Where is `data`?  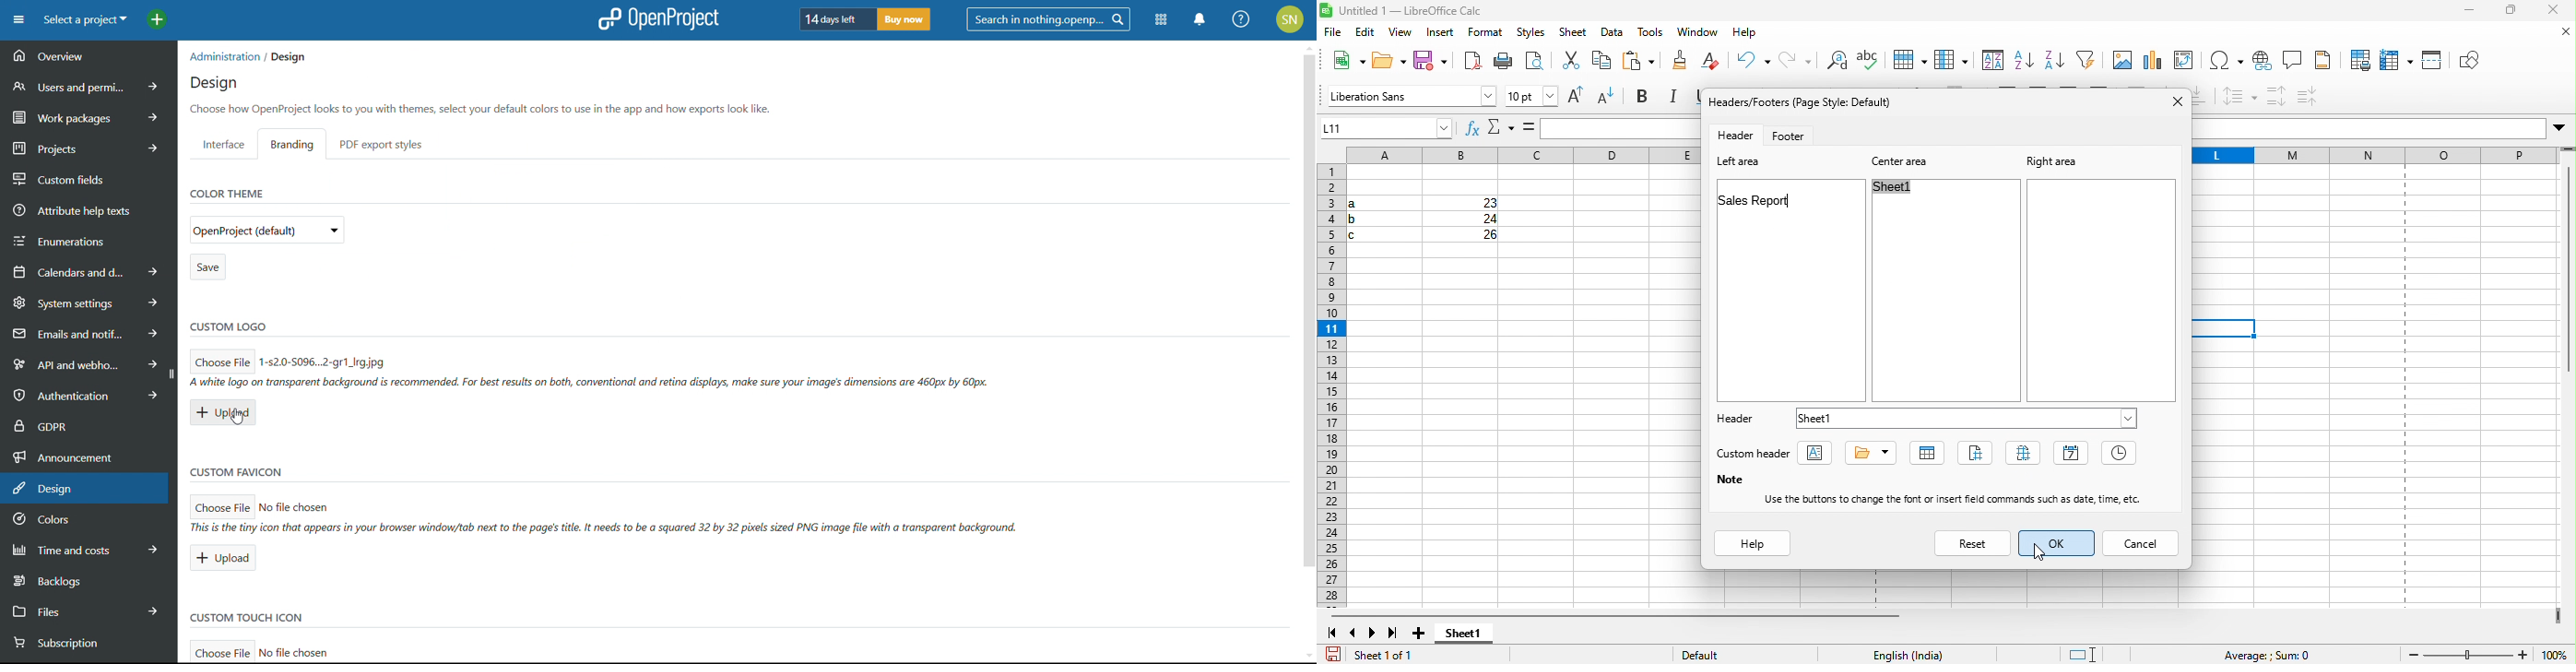 data is located at coordinates (1613, 36).